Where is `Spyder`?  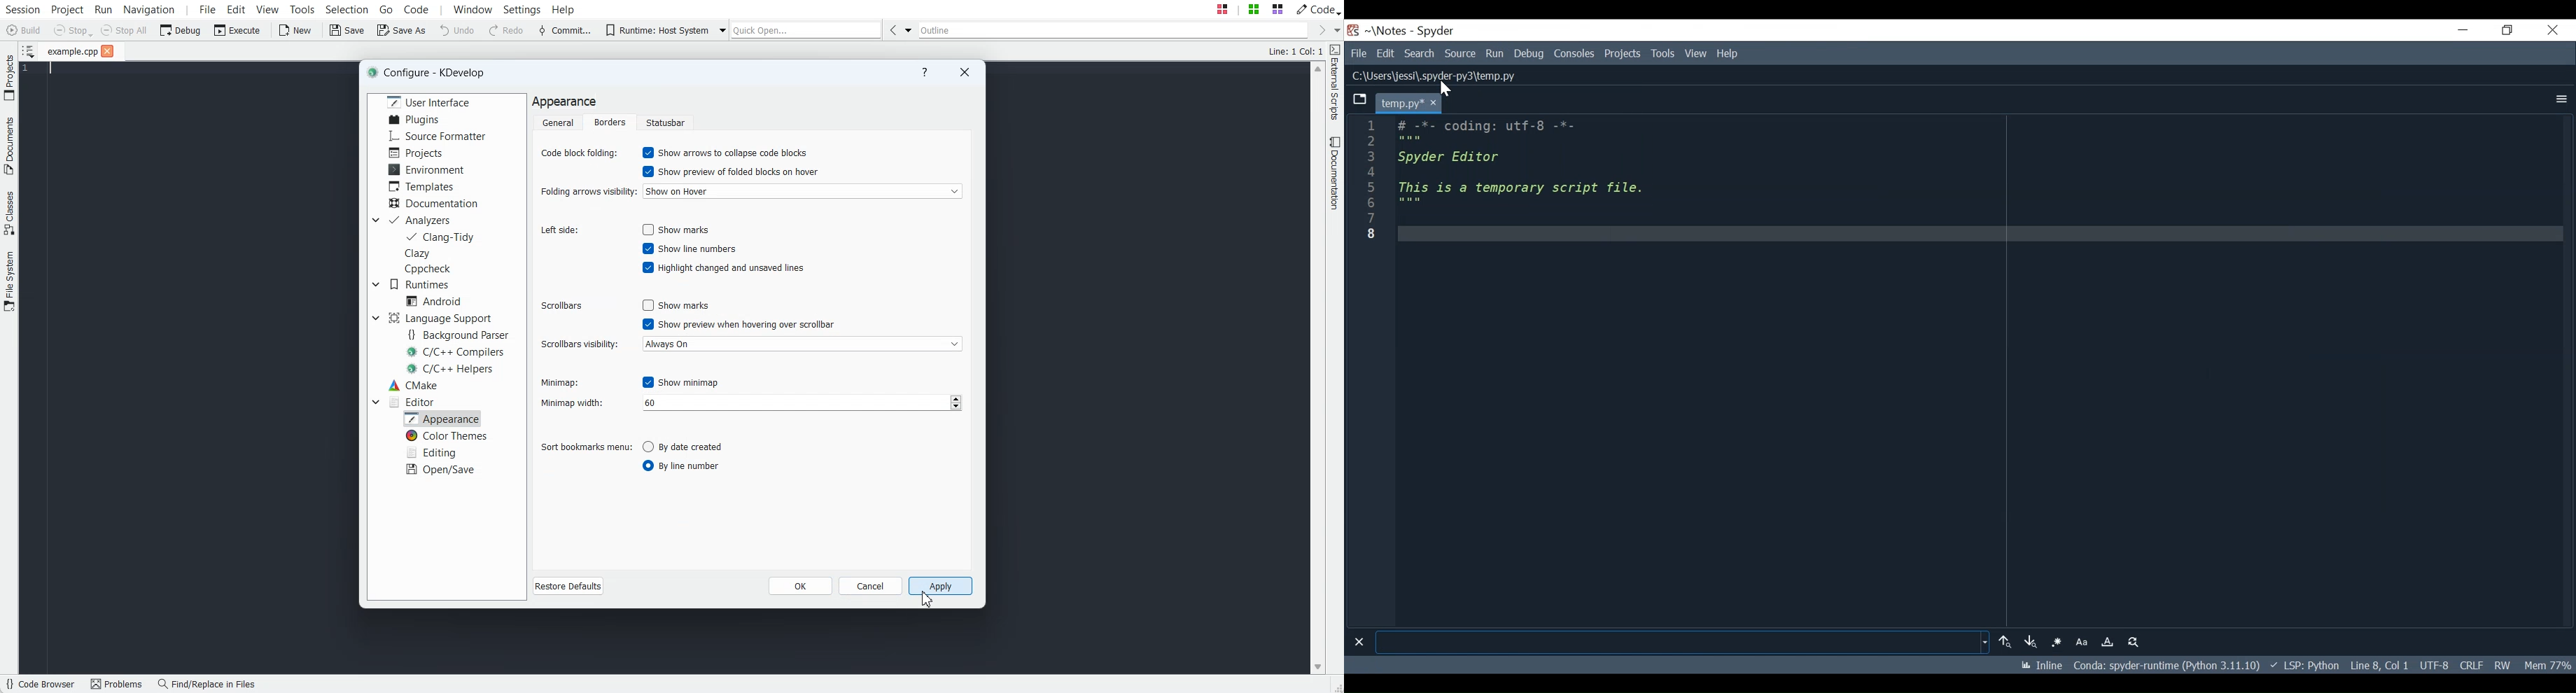
Spyder is located at coordinates (1430, 31).